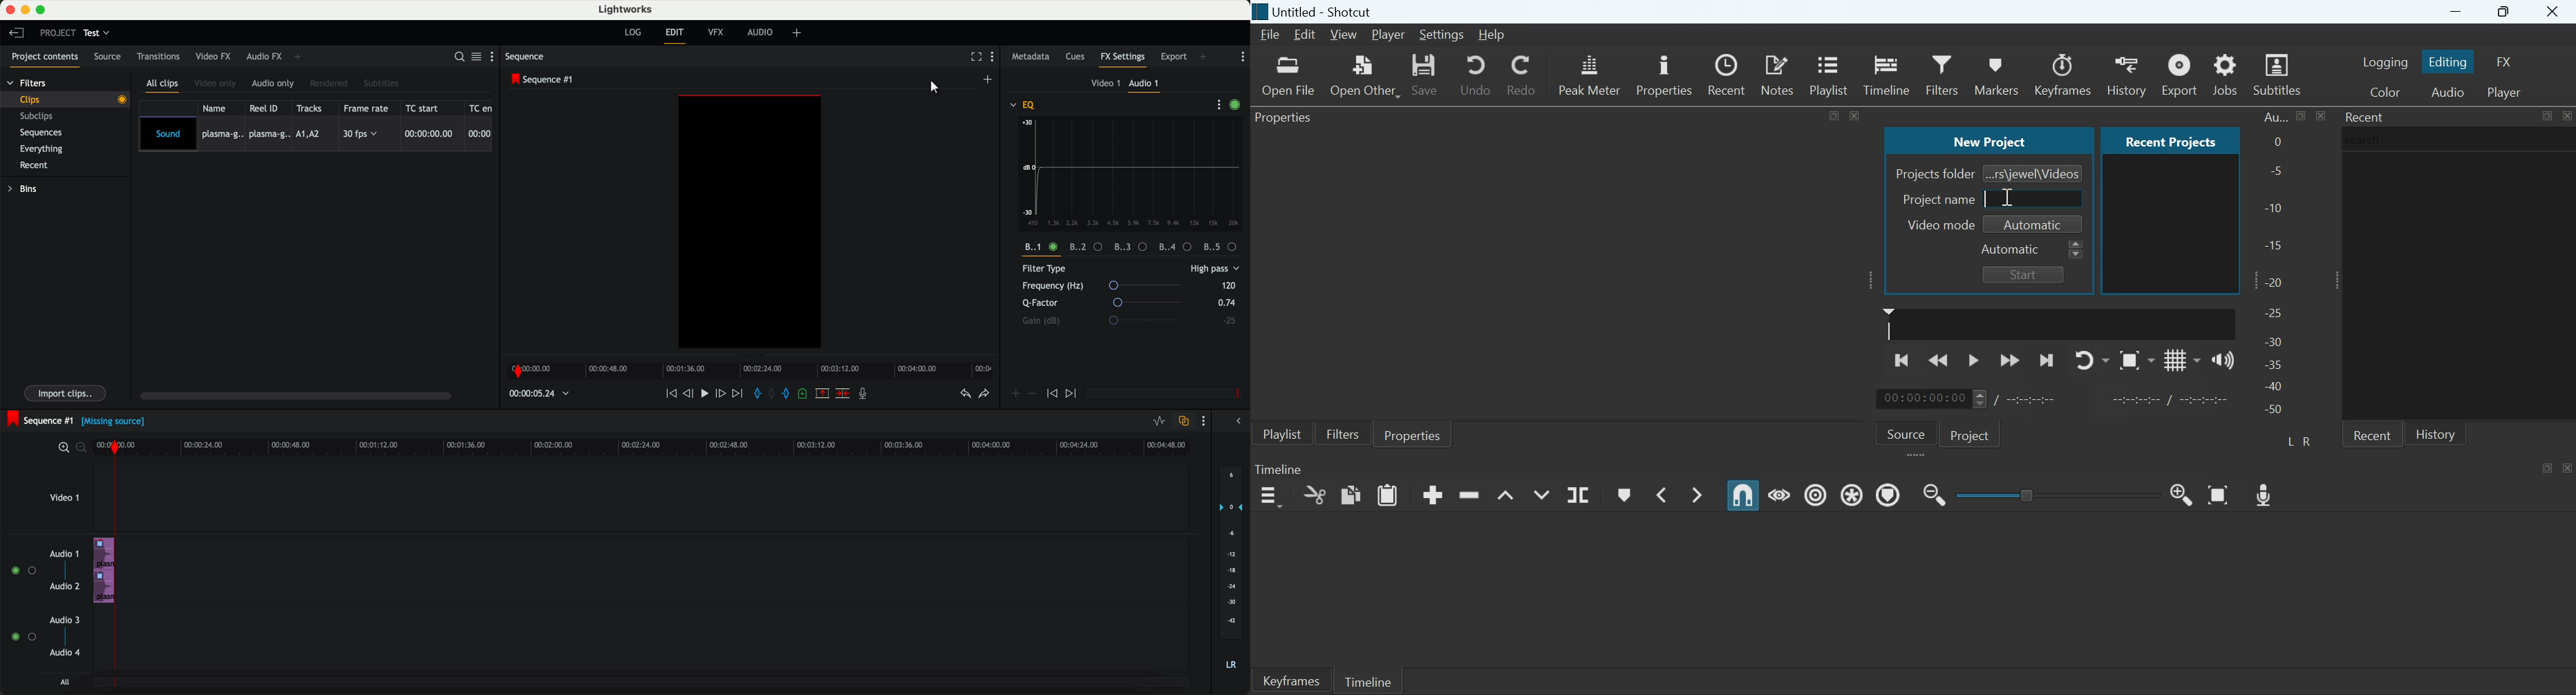  Describe the element at coordinates (2566, 115) in the screenshot. I see `Close` at that location.